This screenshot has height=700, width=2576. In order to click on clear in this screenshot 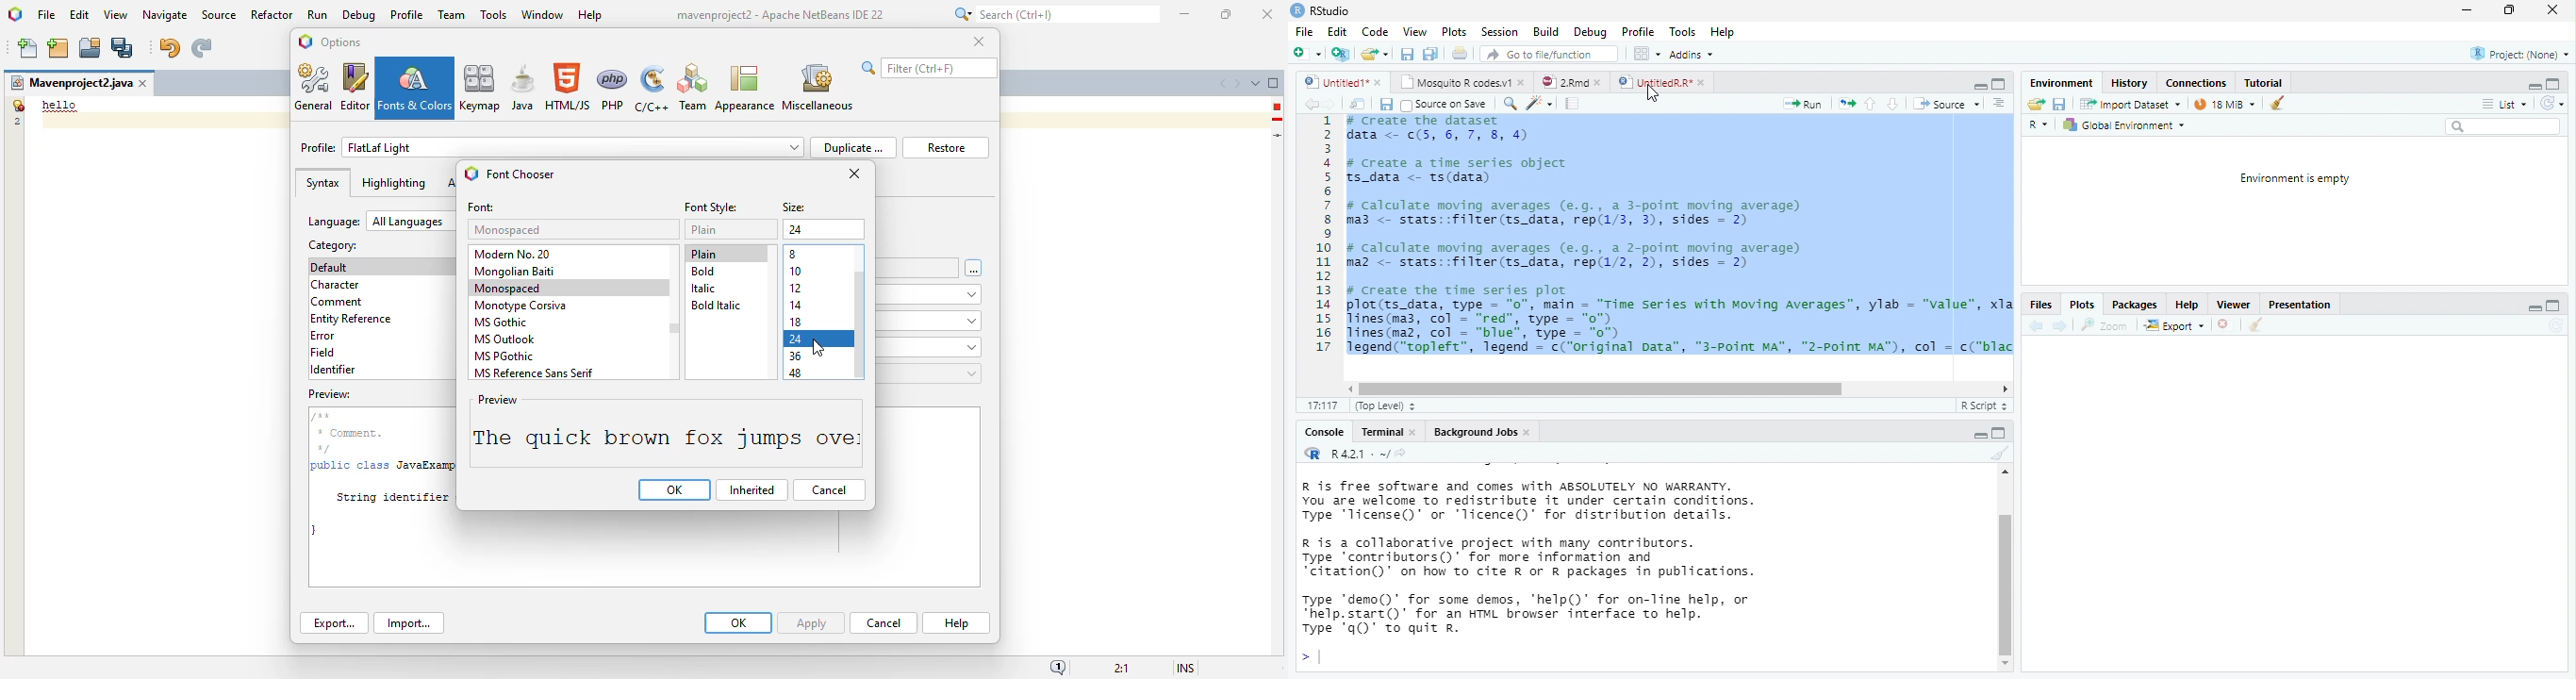, I will do `click(2254, 326)`.